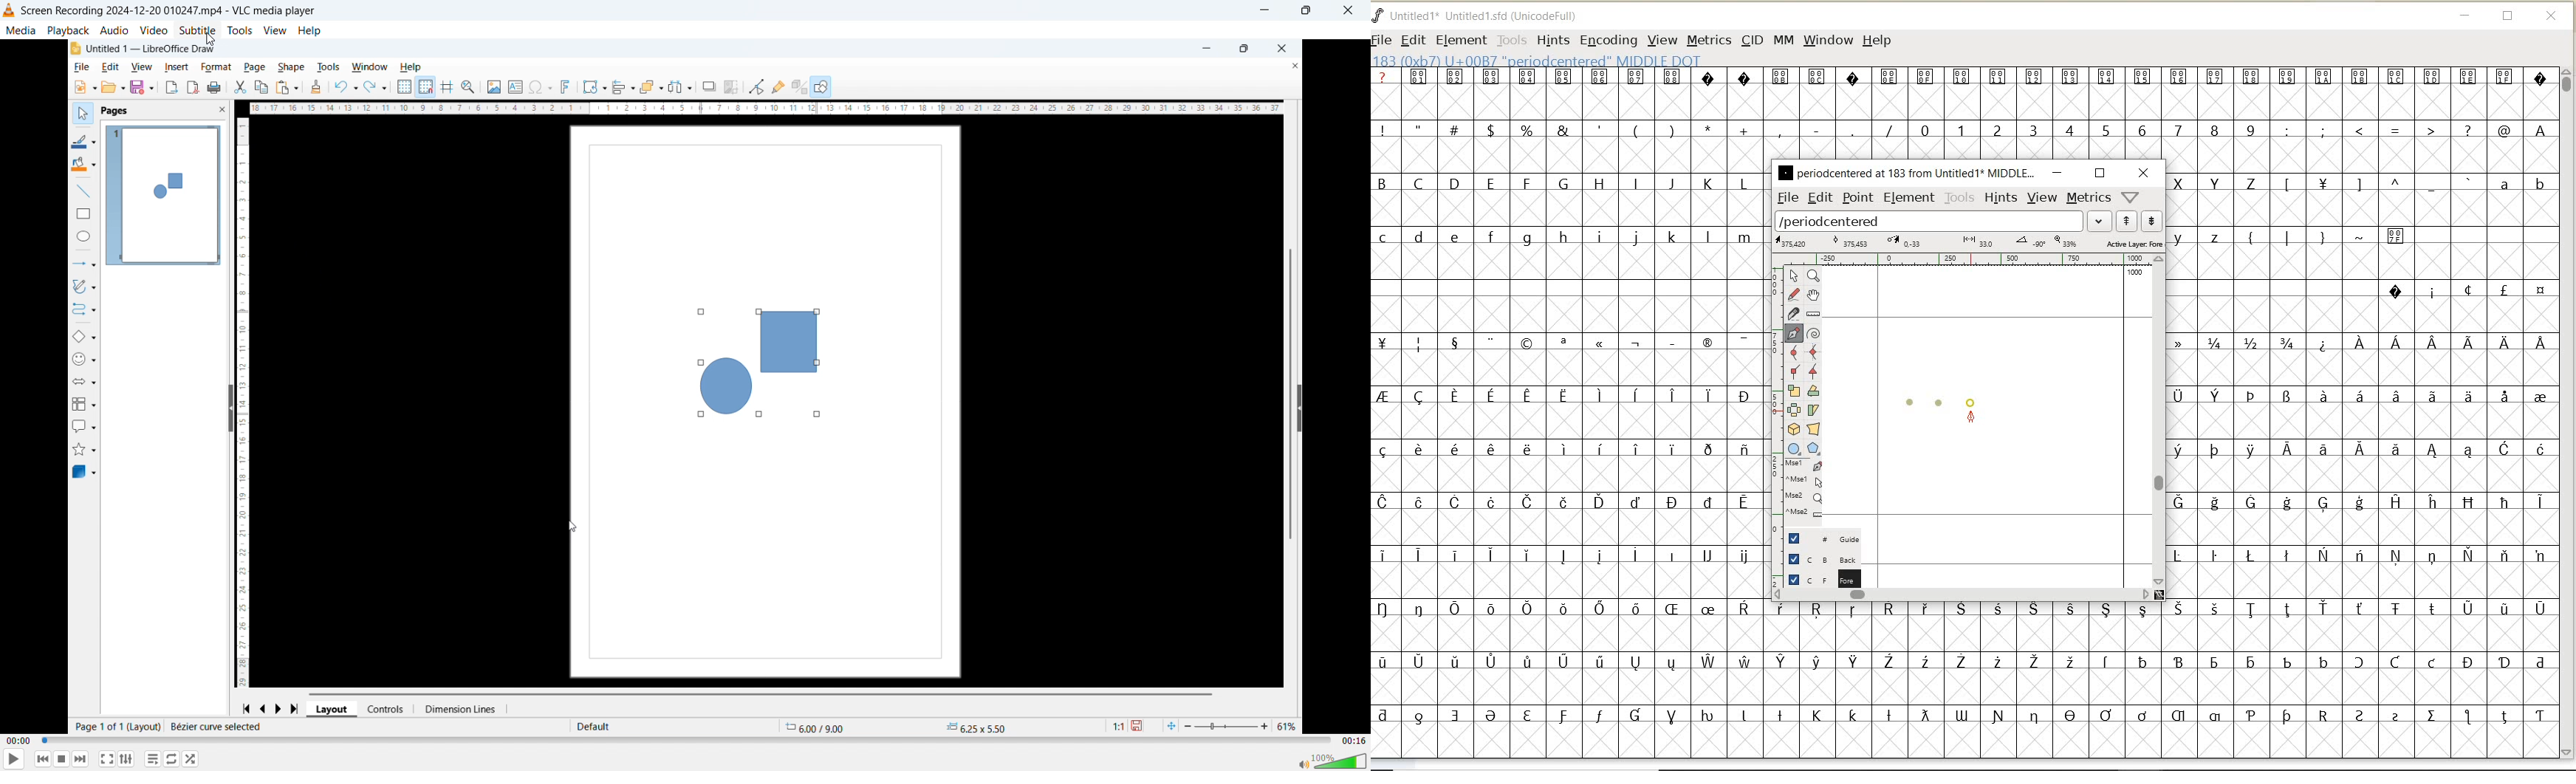 The height and width of the screenshot is (784, 2576). What do you see at coordinates (81, 191) in the screenshot?
I see `line` at bounding box center [81, 191].